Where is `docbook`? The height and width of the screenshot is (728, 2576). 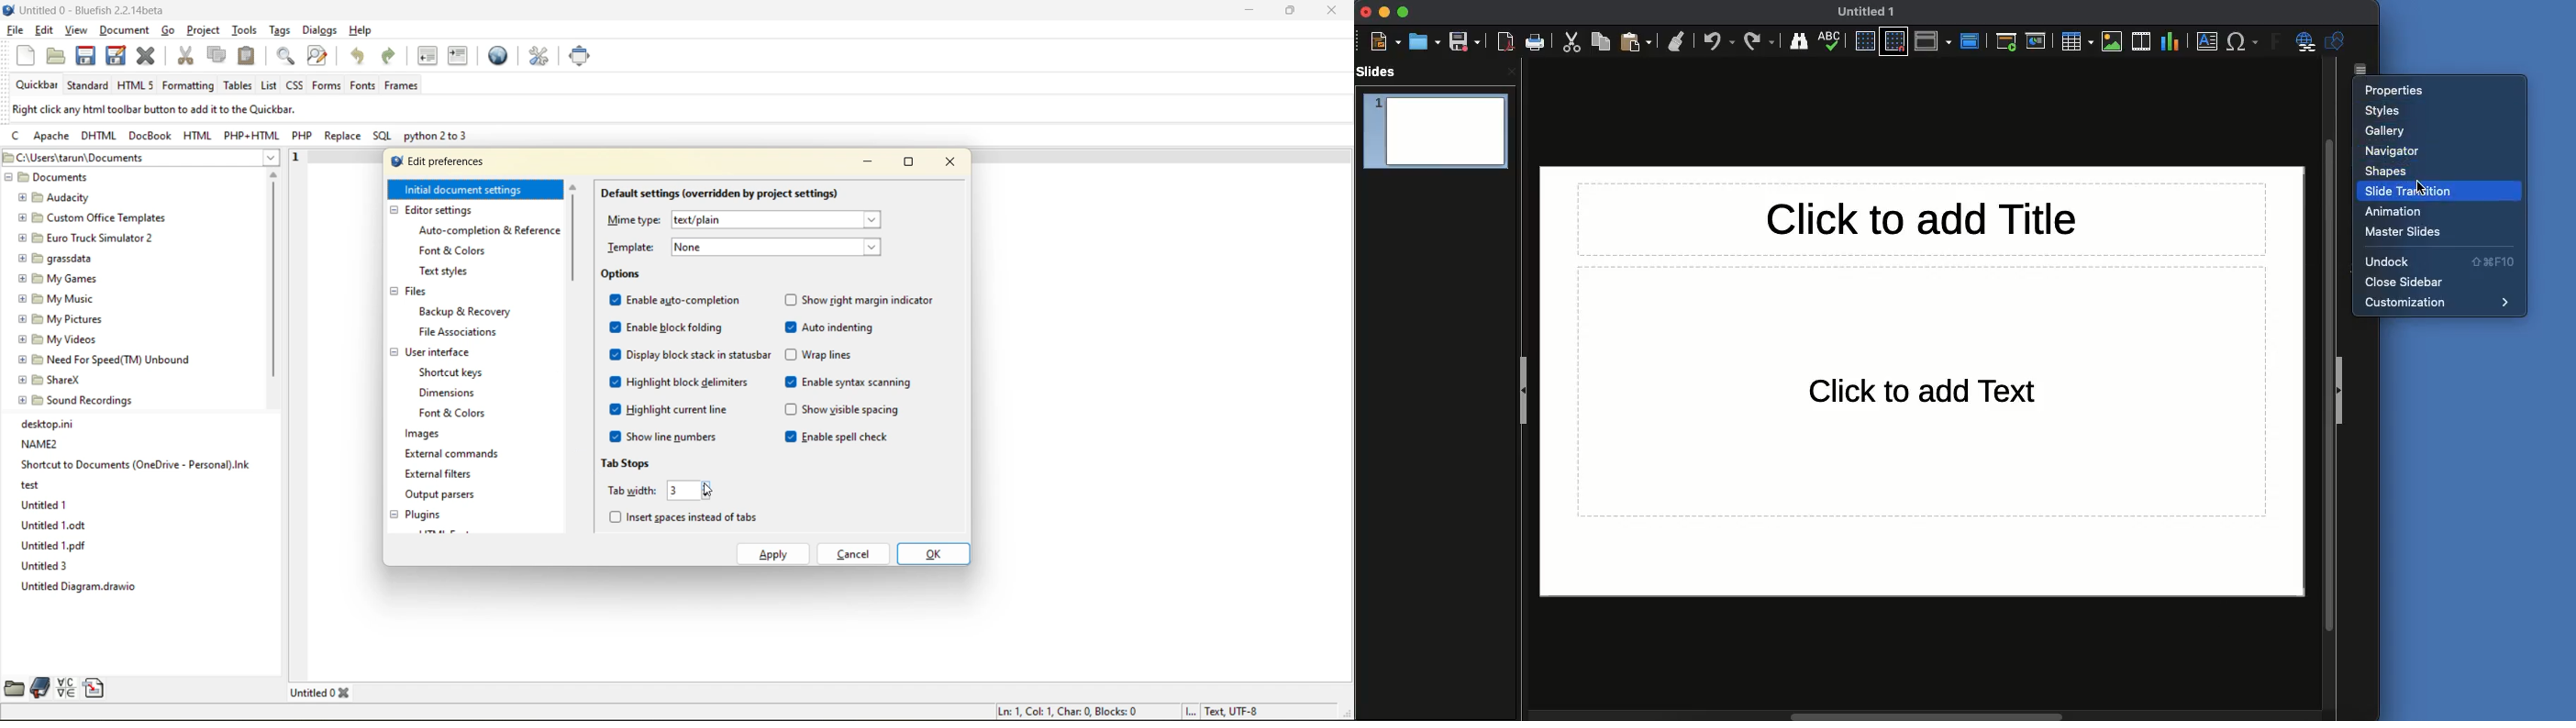 docbook is located at coordinates (149, 136).